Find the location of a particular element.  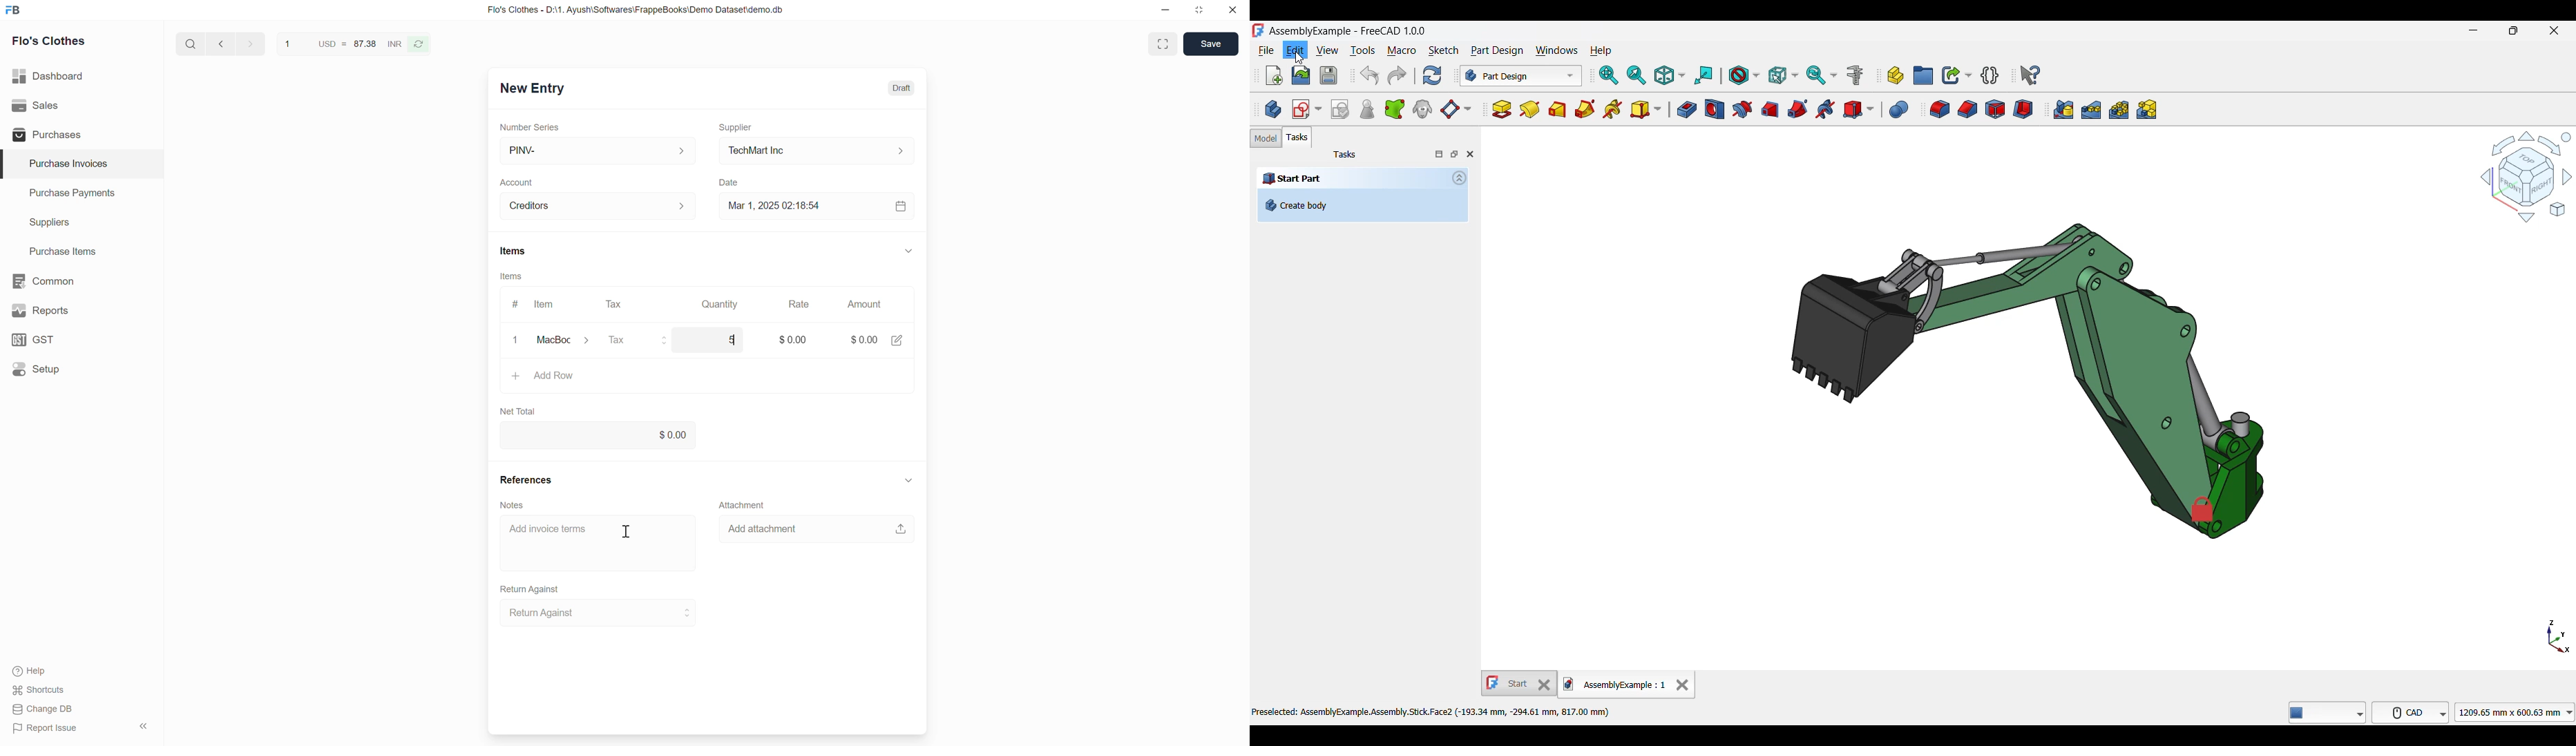

PINV- is located at coordinates (597, 151).